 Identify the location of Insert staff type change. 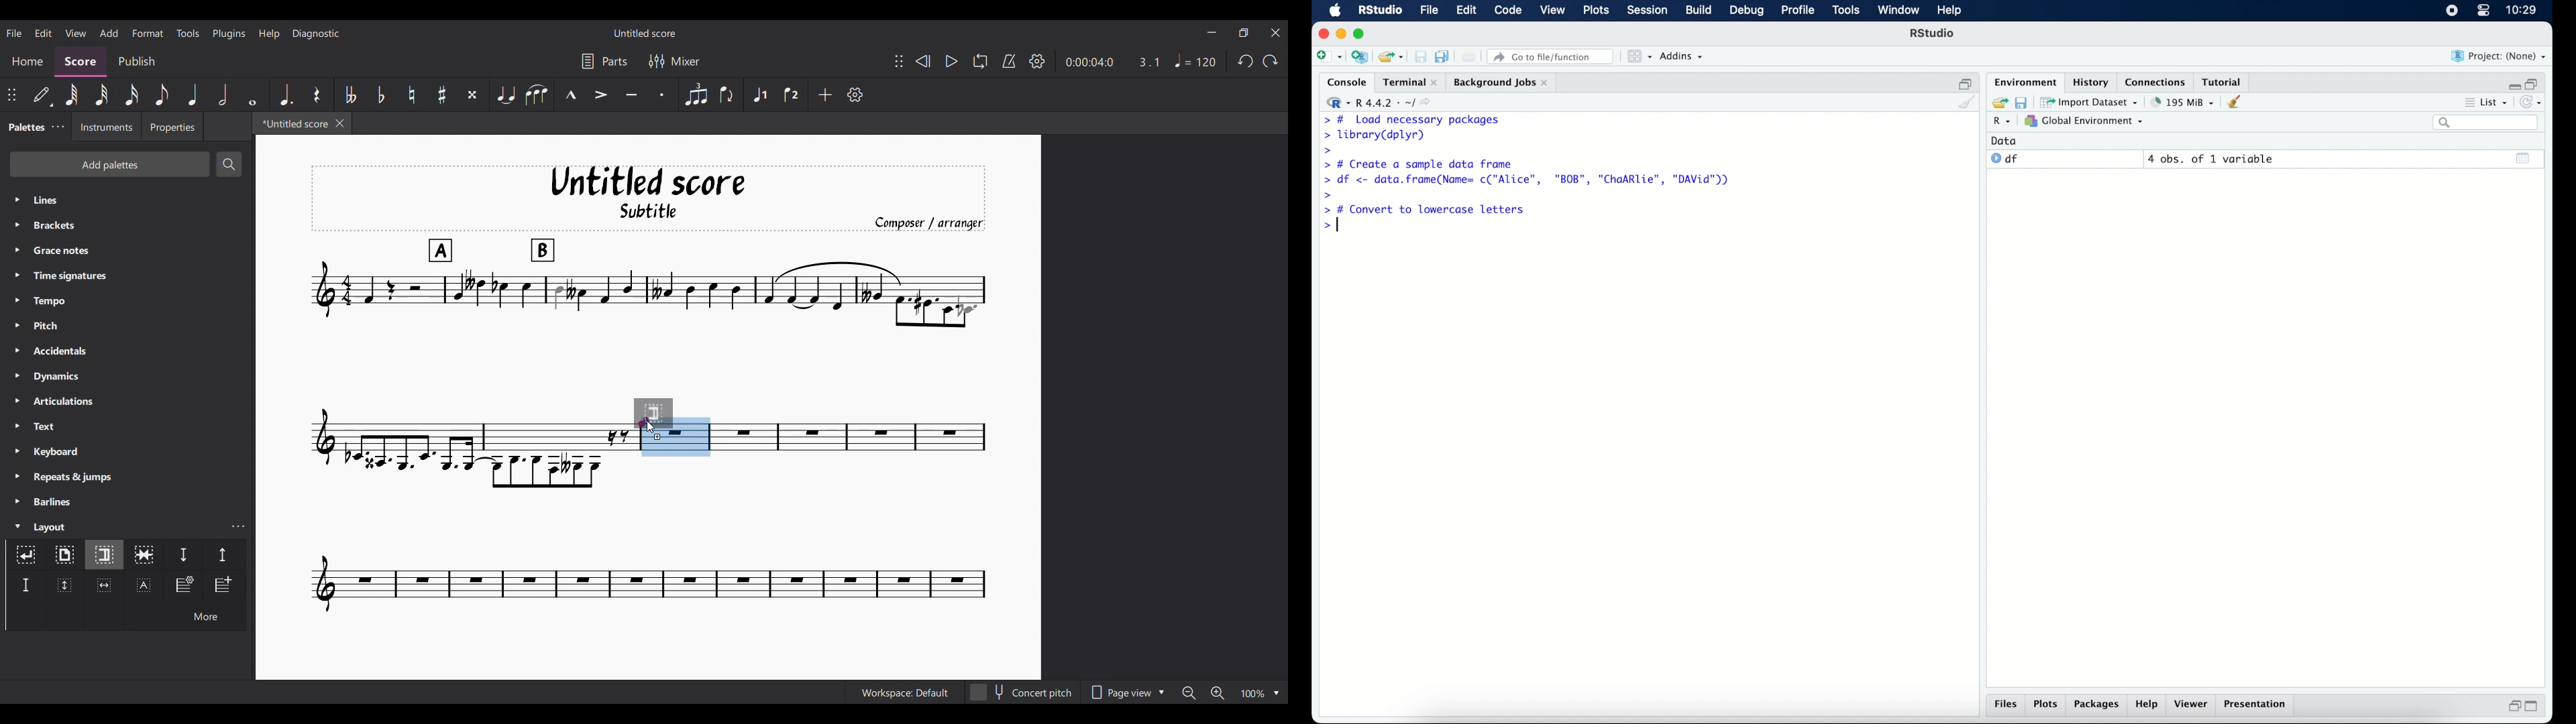
(183, 585).